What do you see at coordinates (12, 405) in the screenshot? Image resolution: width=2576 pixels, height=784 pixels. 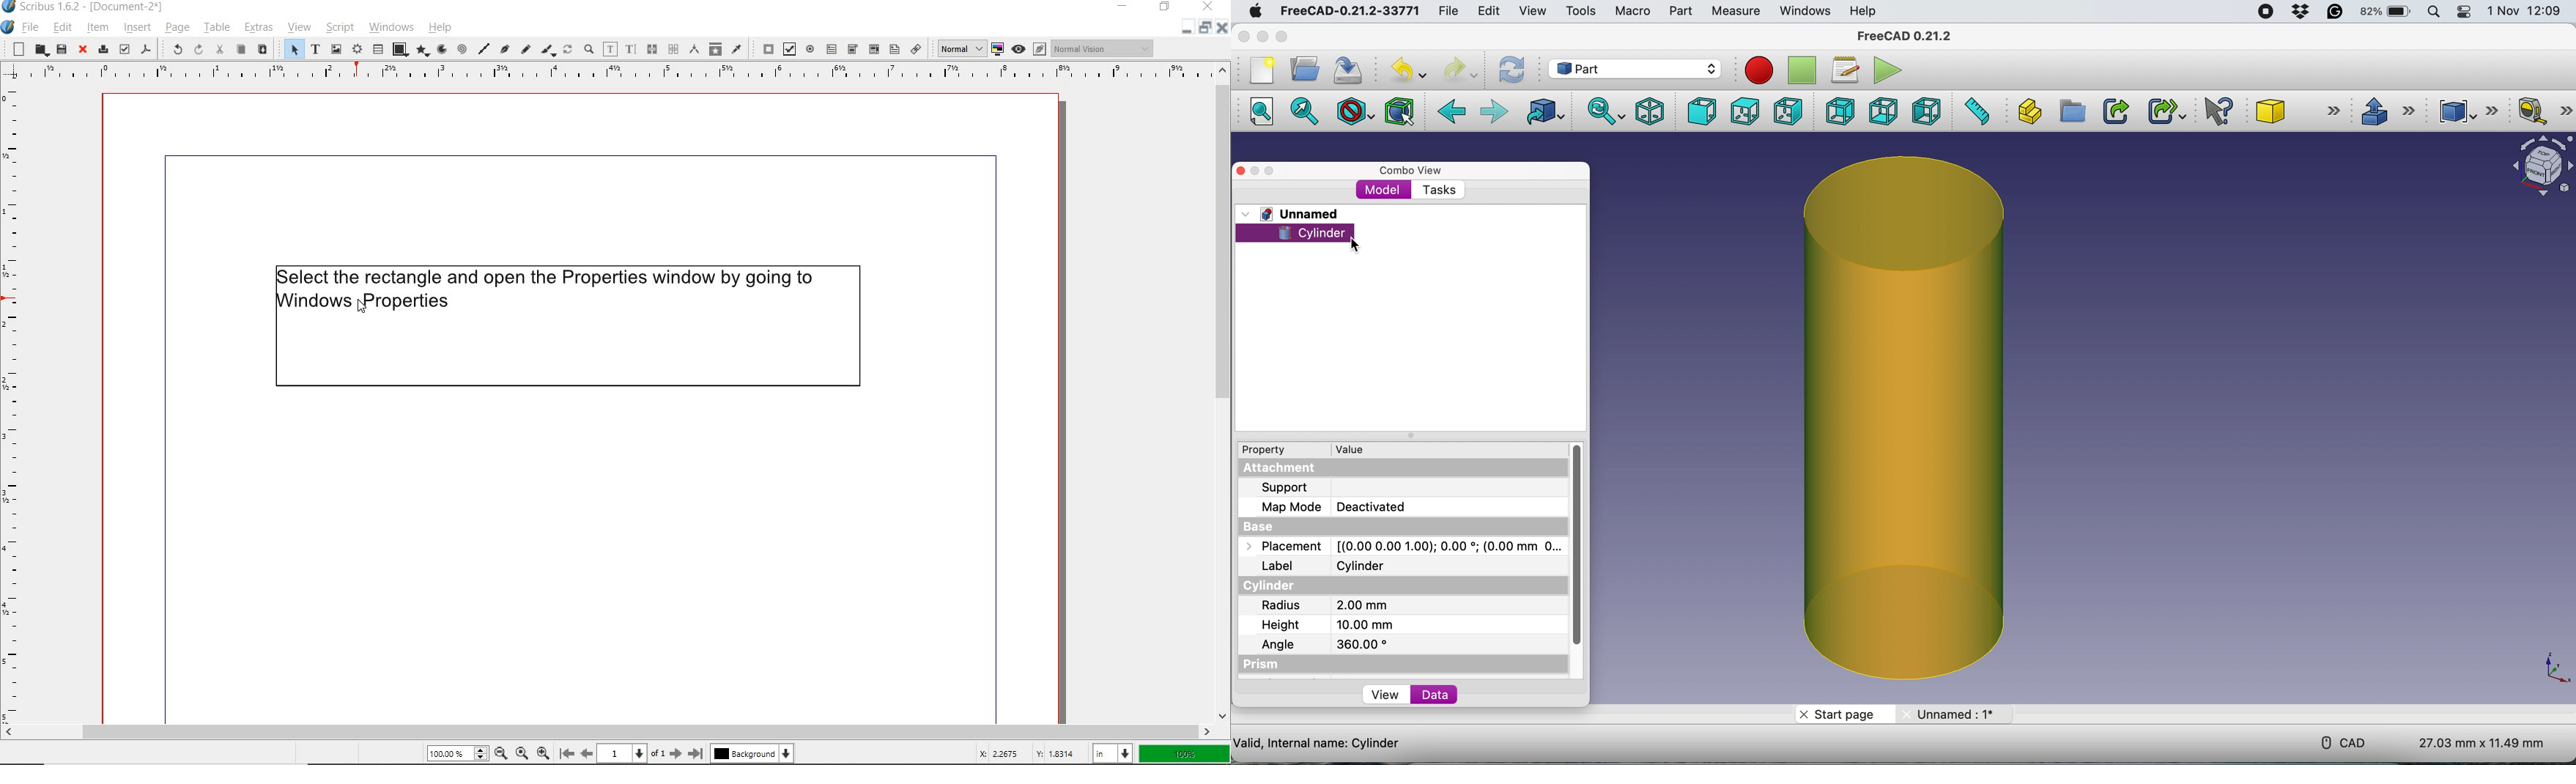 I see `ruler` at bounding box center [12, 405].